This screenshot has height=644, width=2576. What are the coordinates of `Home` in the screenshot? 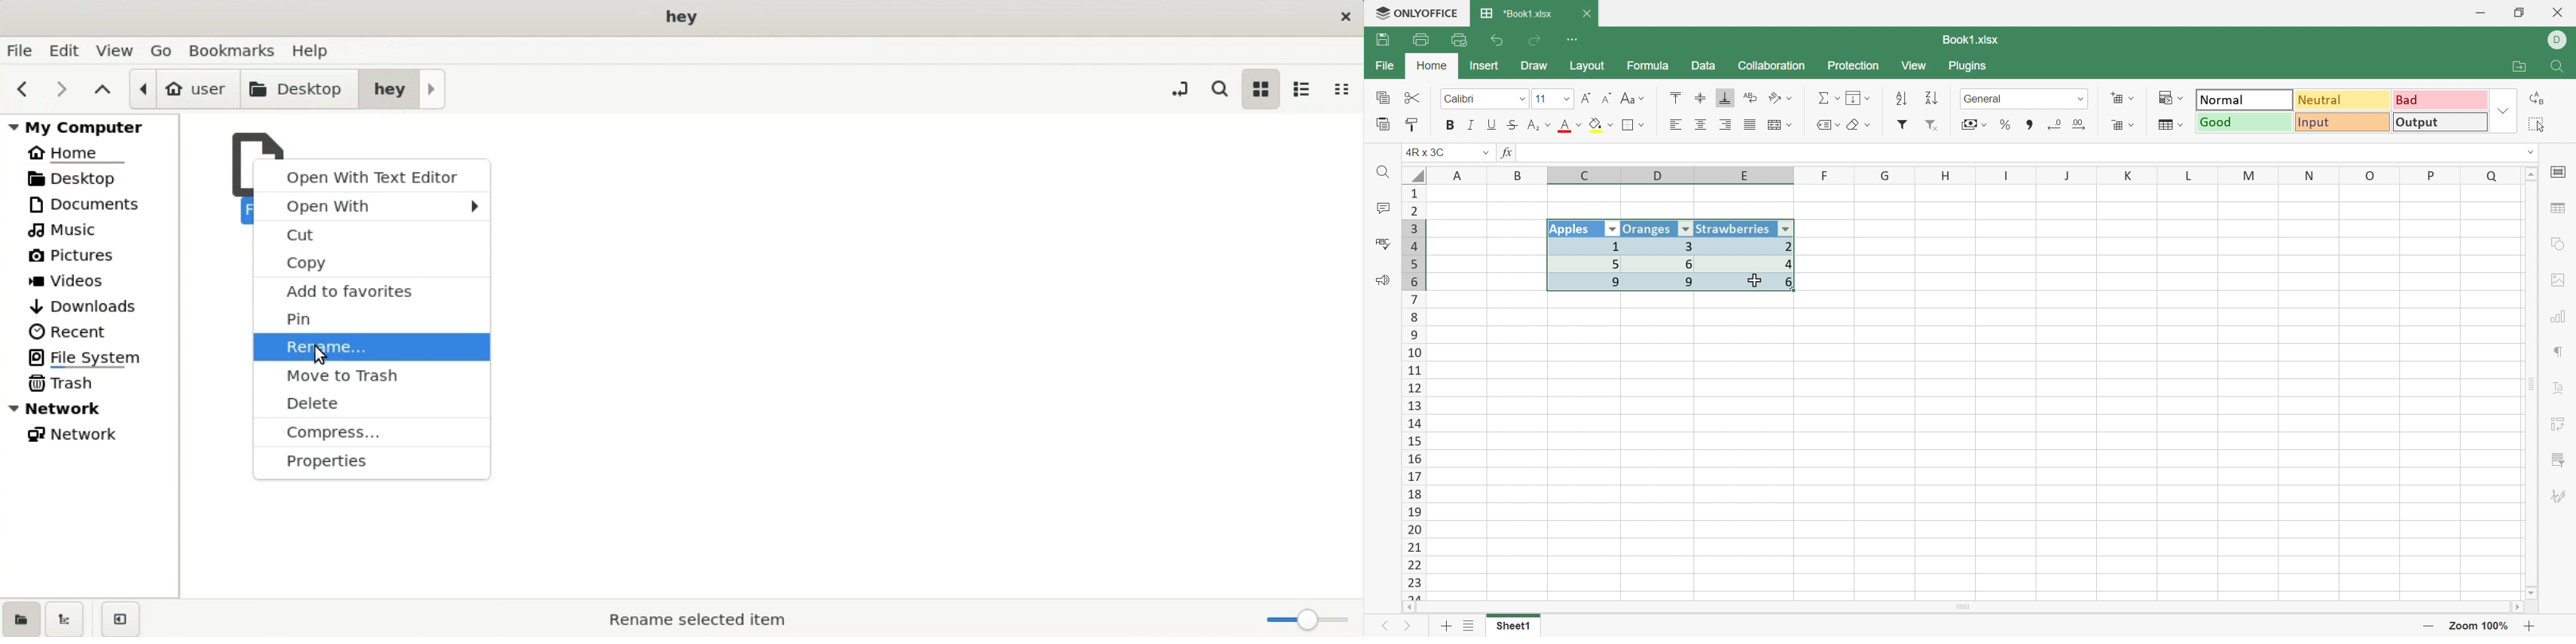 It's located at (1432, 66).